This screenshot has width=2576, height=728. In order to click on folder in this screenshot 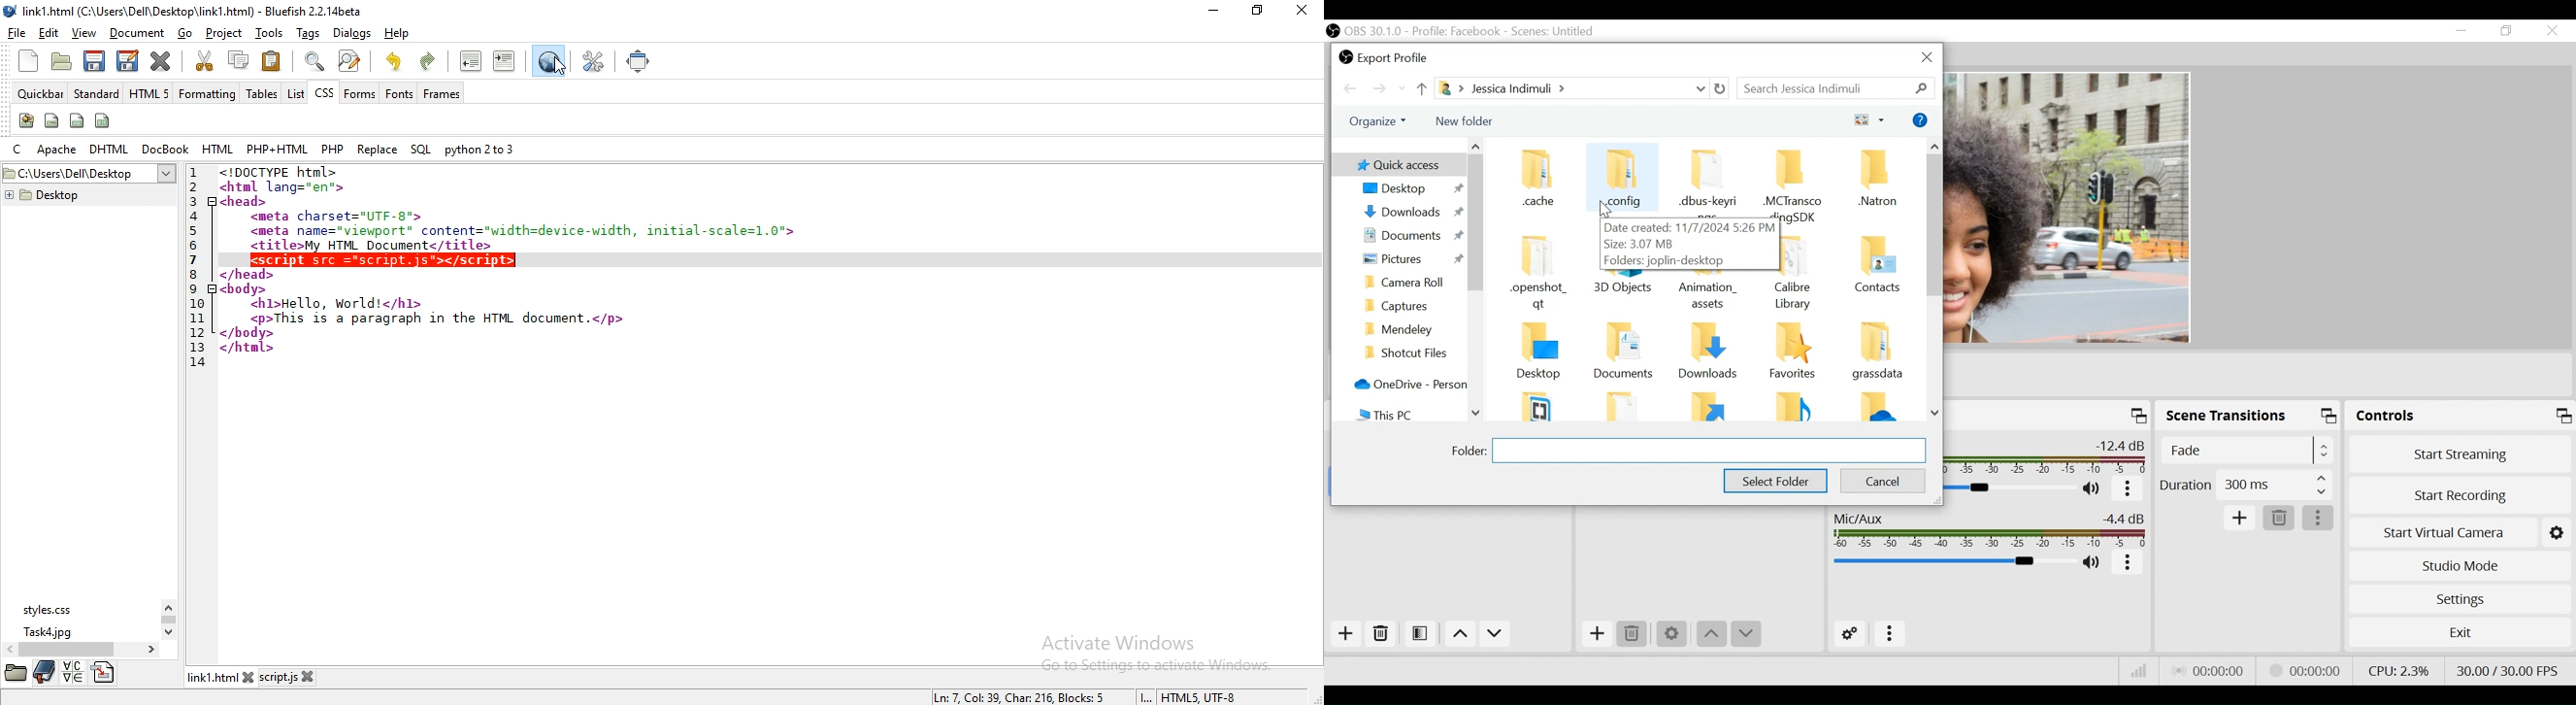, I will do `click(1465, 450)`.